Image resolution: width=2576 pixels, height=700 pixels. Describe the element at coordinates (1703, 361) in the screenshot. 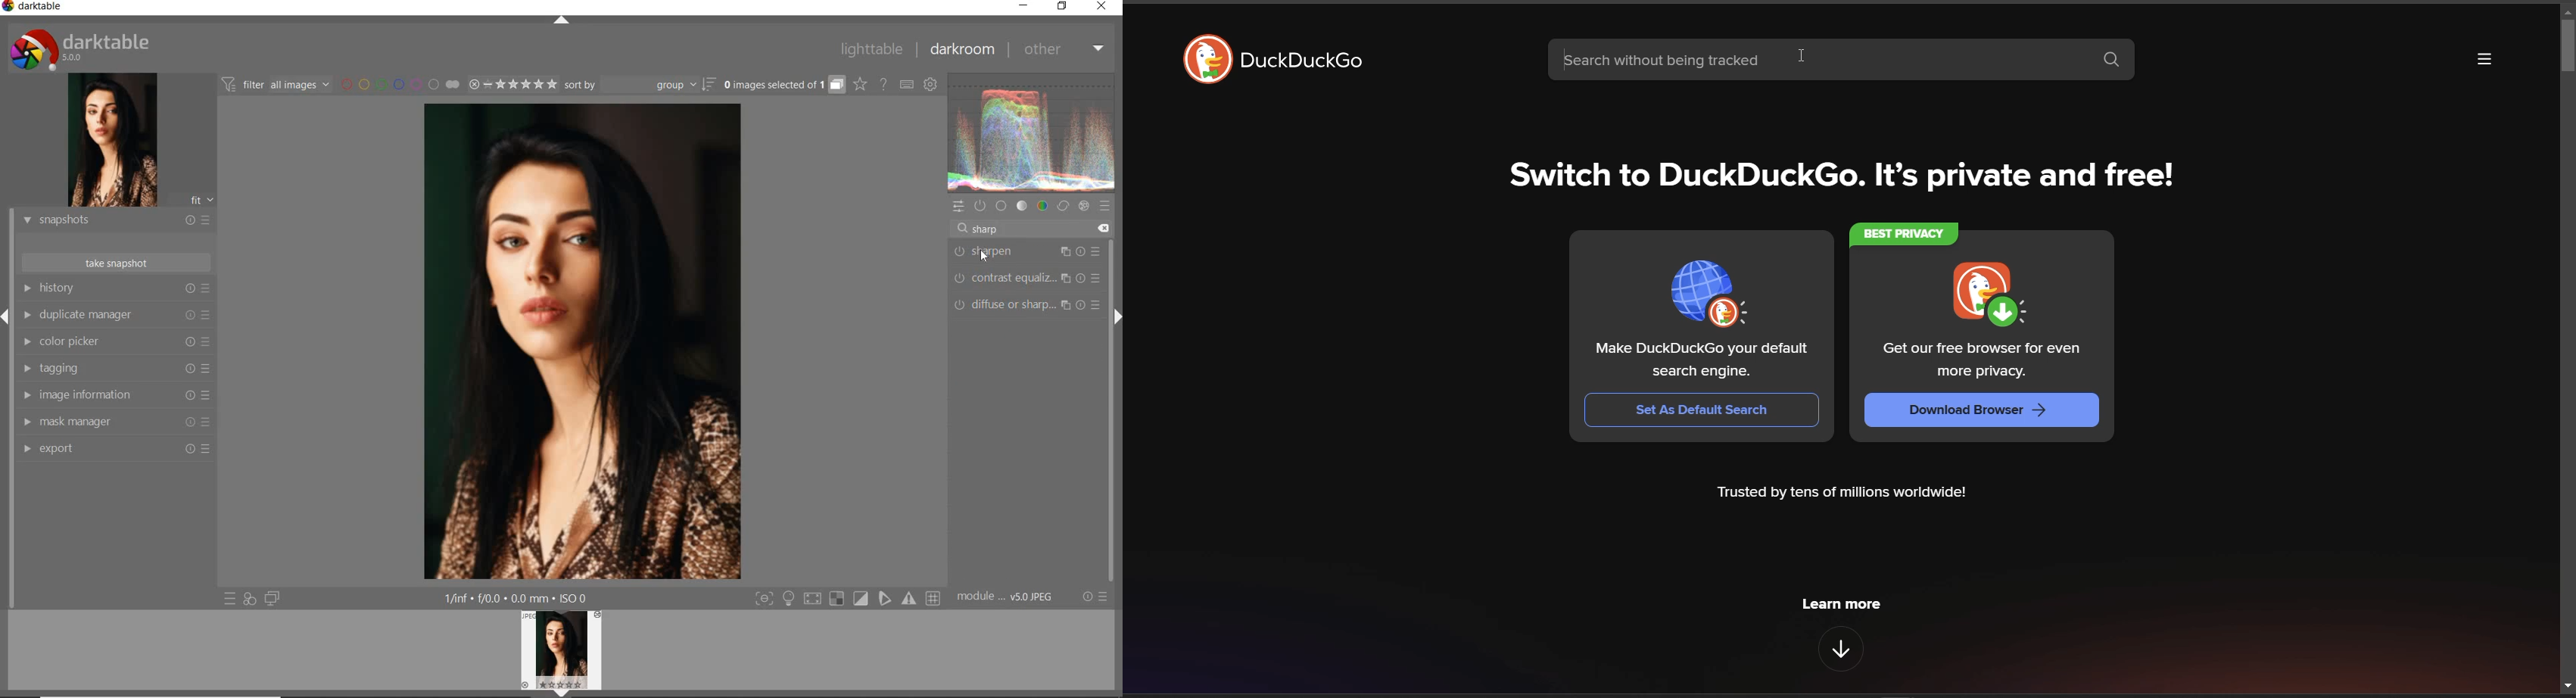

I see `Make DuckDuckGo your default
search engine.` at that location.